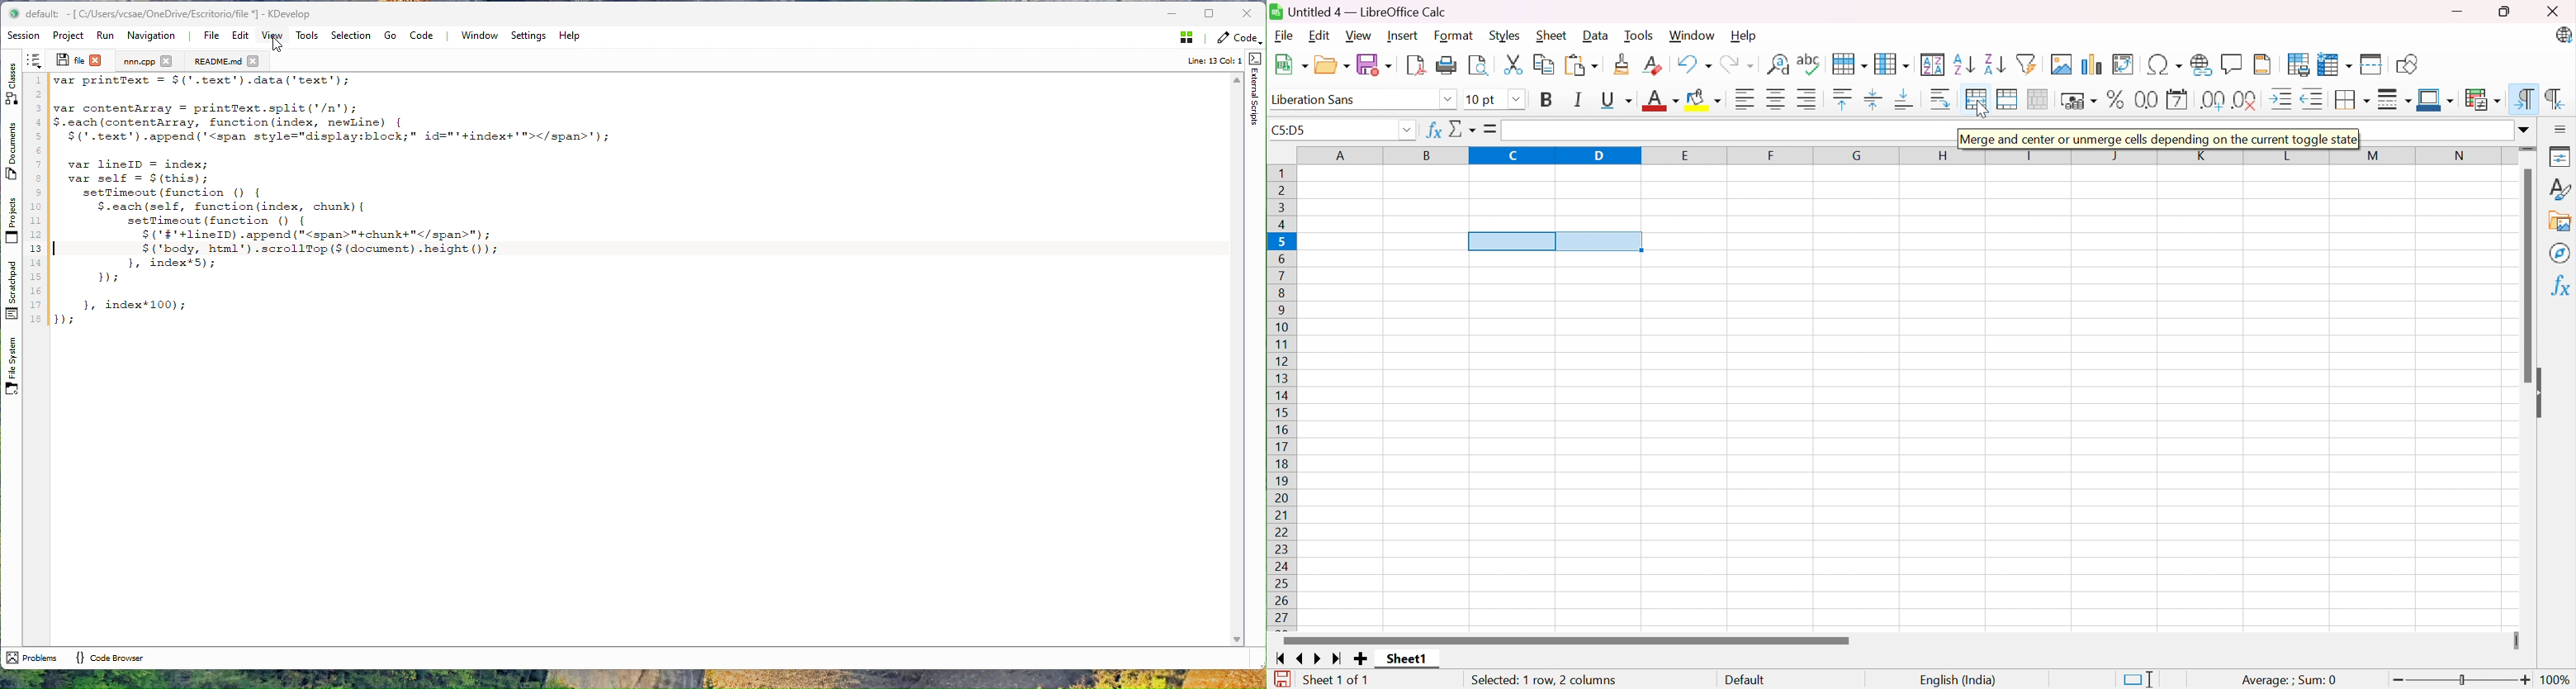 The width and height of the screenshot is (2576, 700). Describe the element at coordinates (2559, 221) in the screenshot. I see `Gallery` at that location.